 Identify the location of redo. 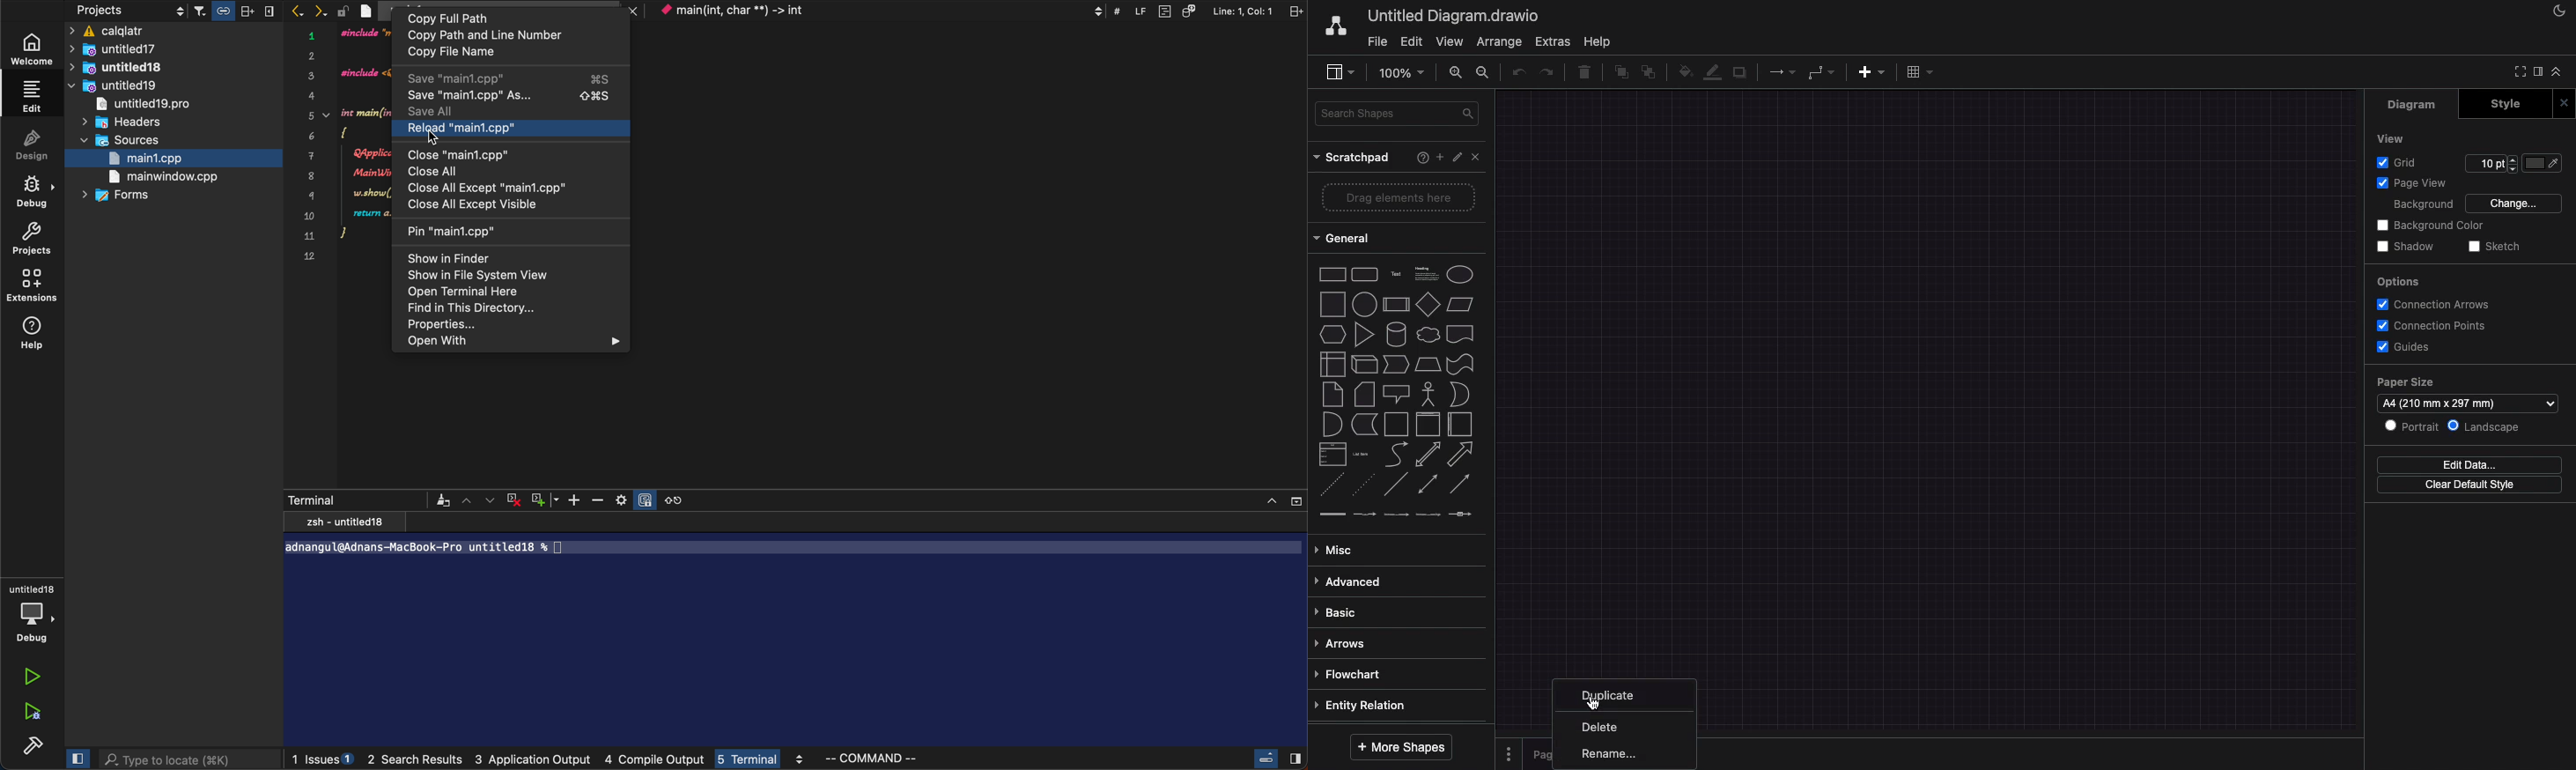
(1546, 73).